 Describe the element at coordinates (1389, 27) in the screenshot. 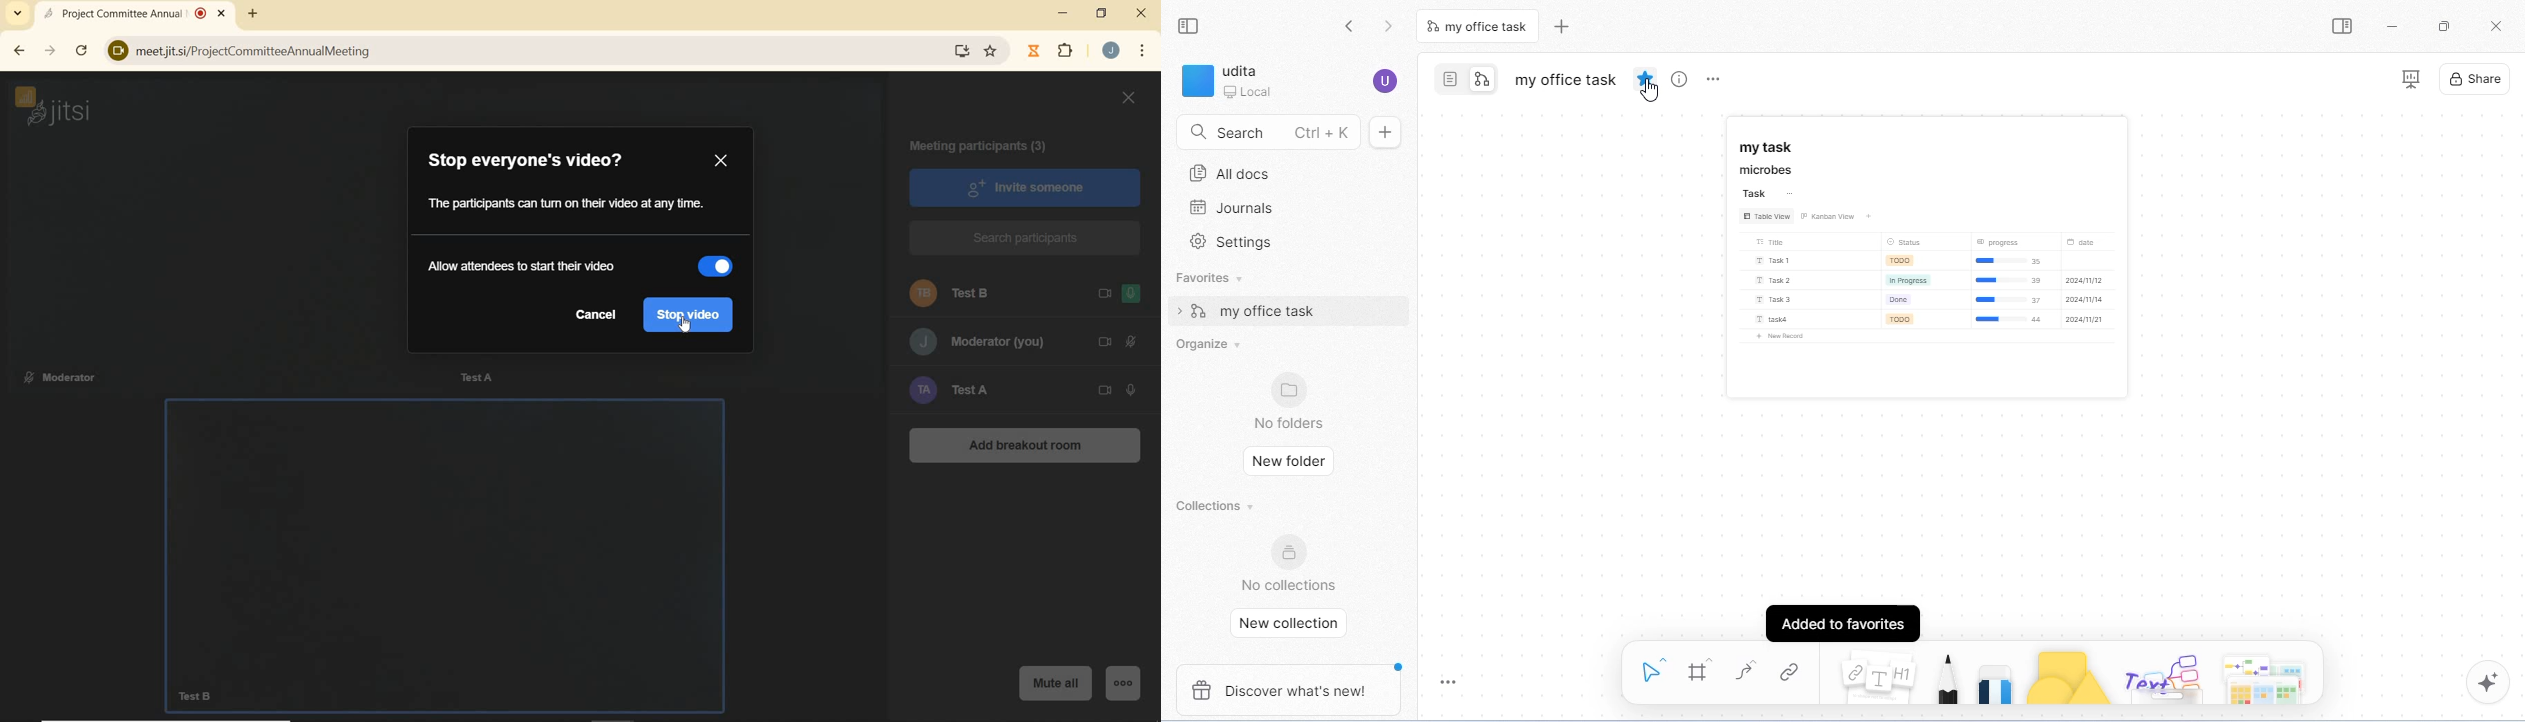

I see `go forward` at that location.